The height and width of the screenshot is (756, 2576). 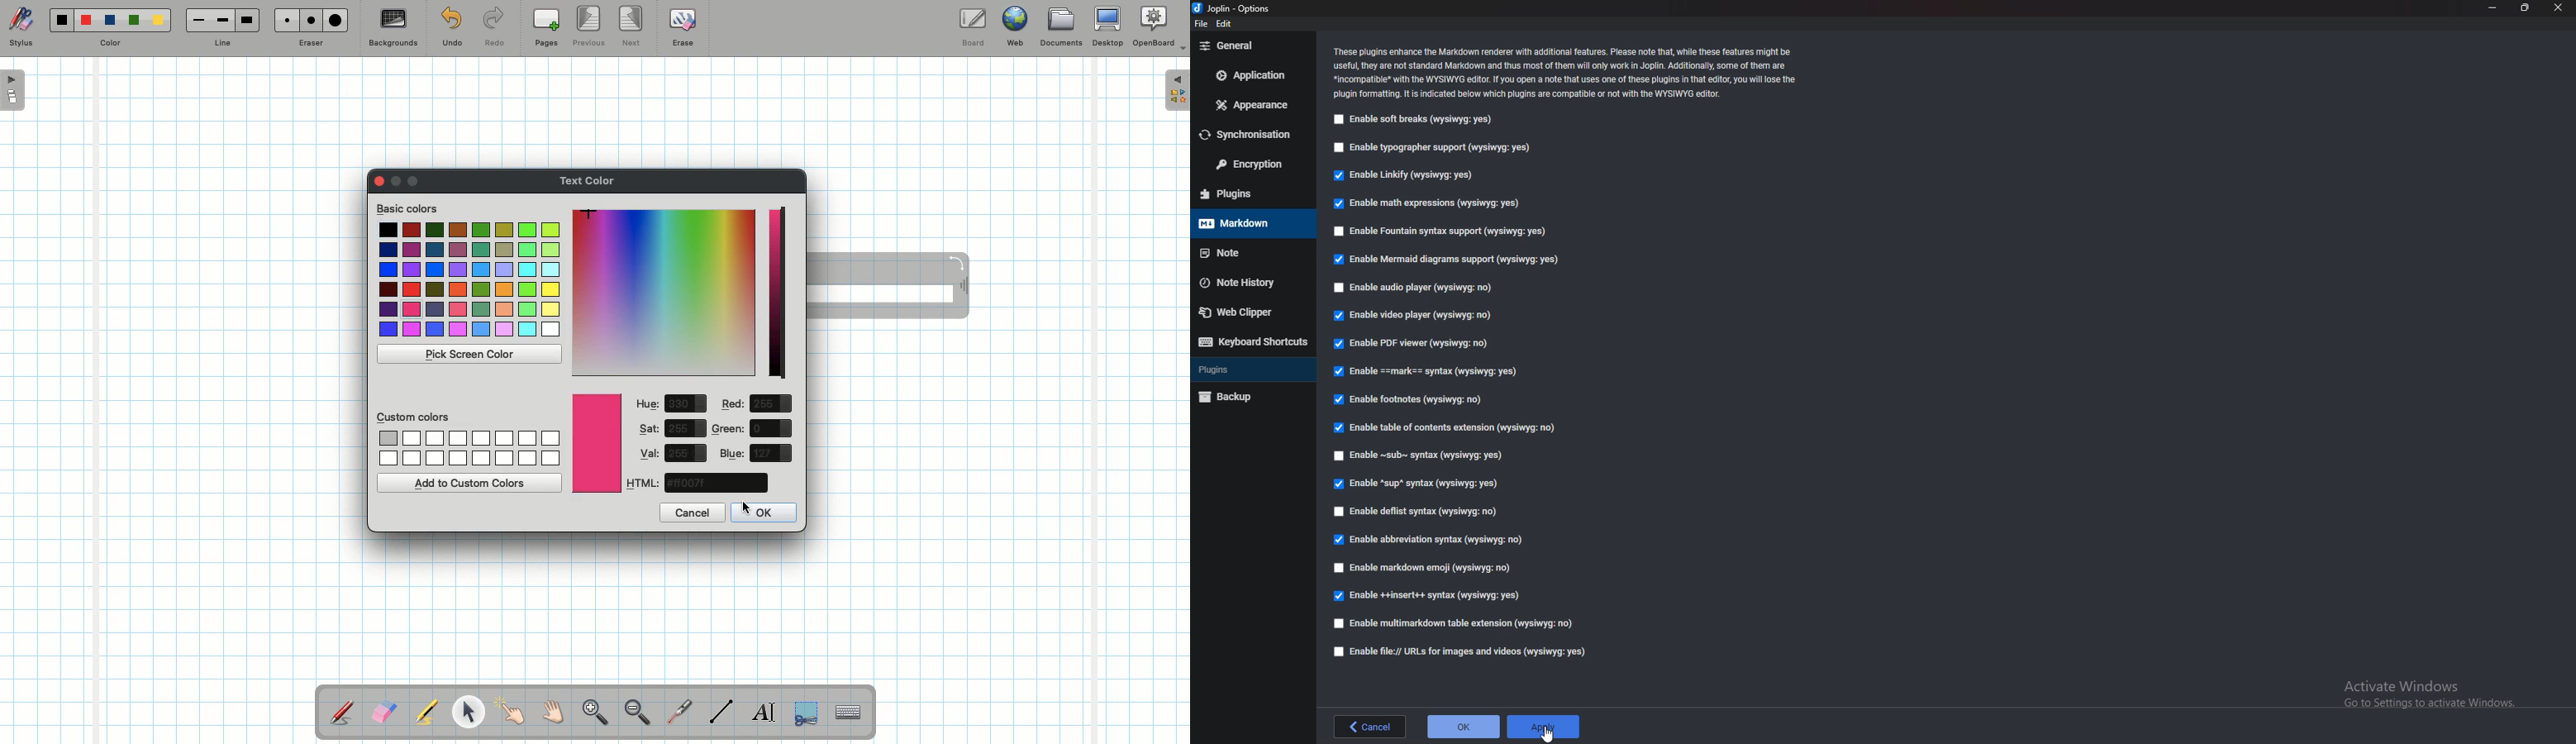 I want to click on Red, so click(x=87, y=21).